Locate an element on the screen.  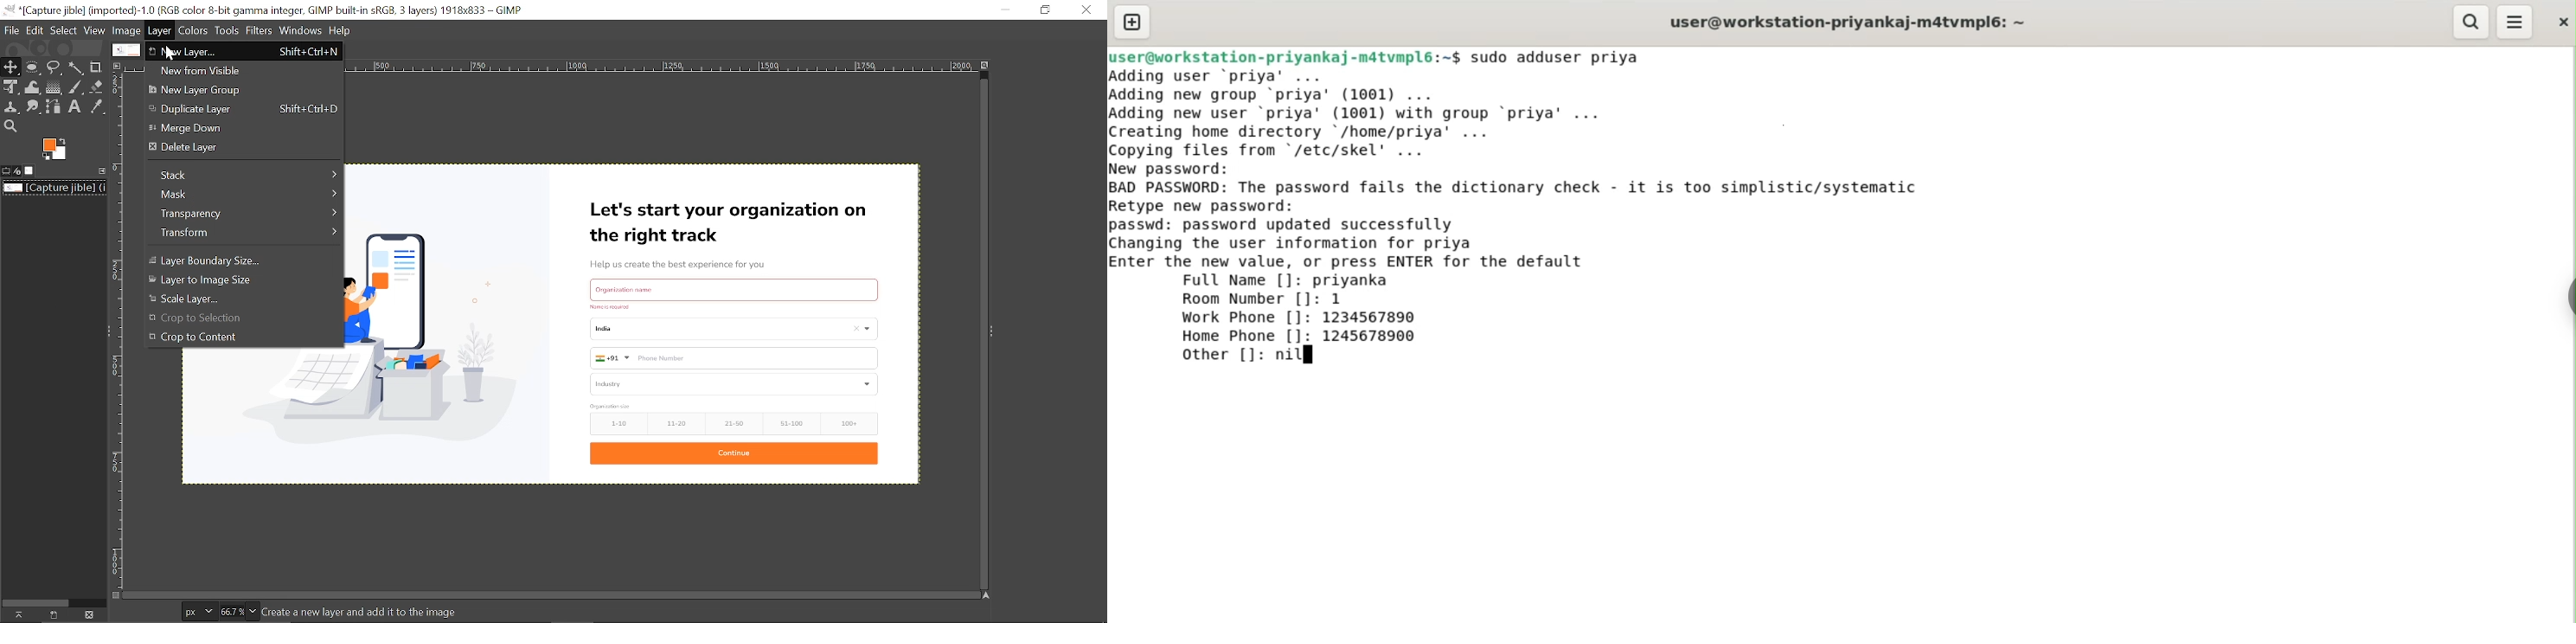
Zoom image when window size changes is located at coordinates (987, 67).